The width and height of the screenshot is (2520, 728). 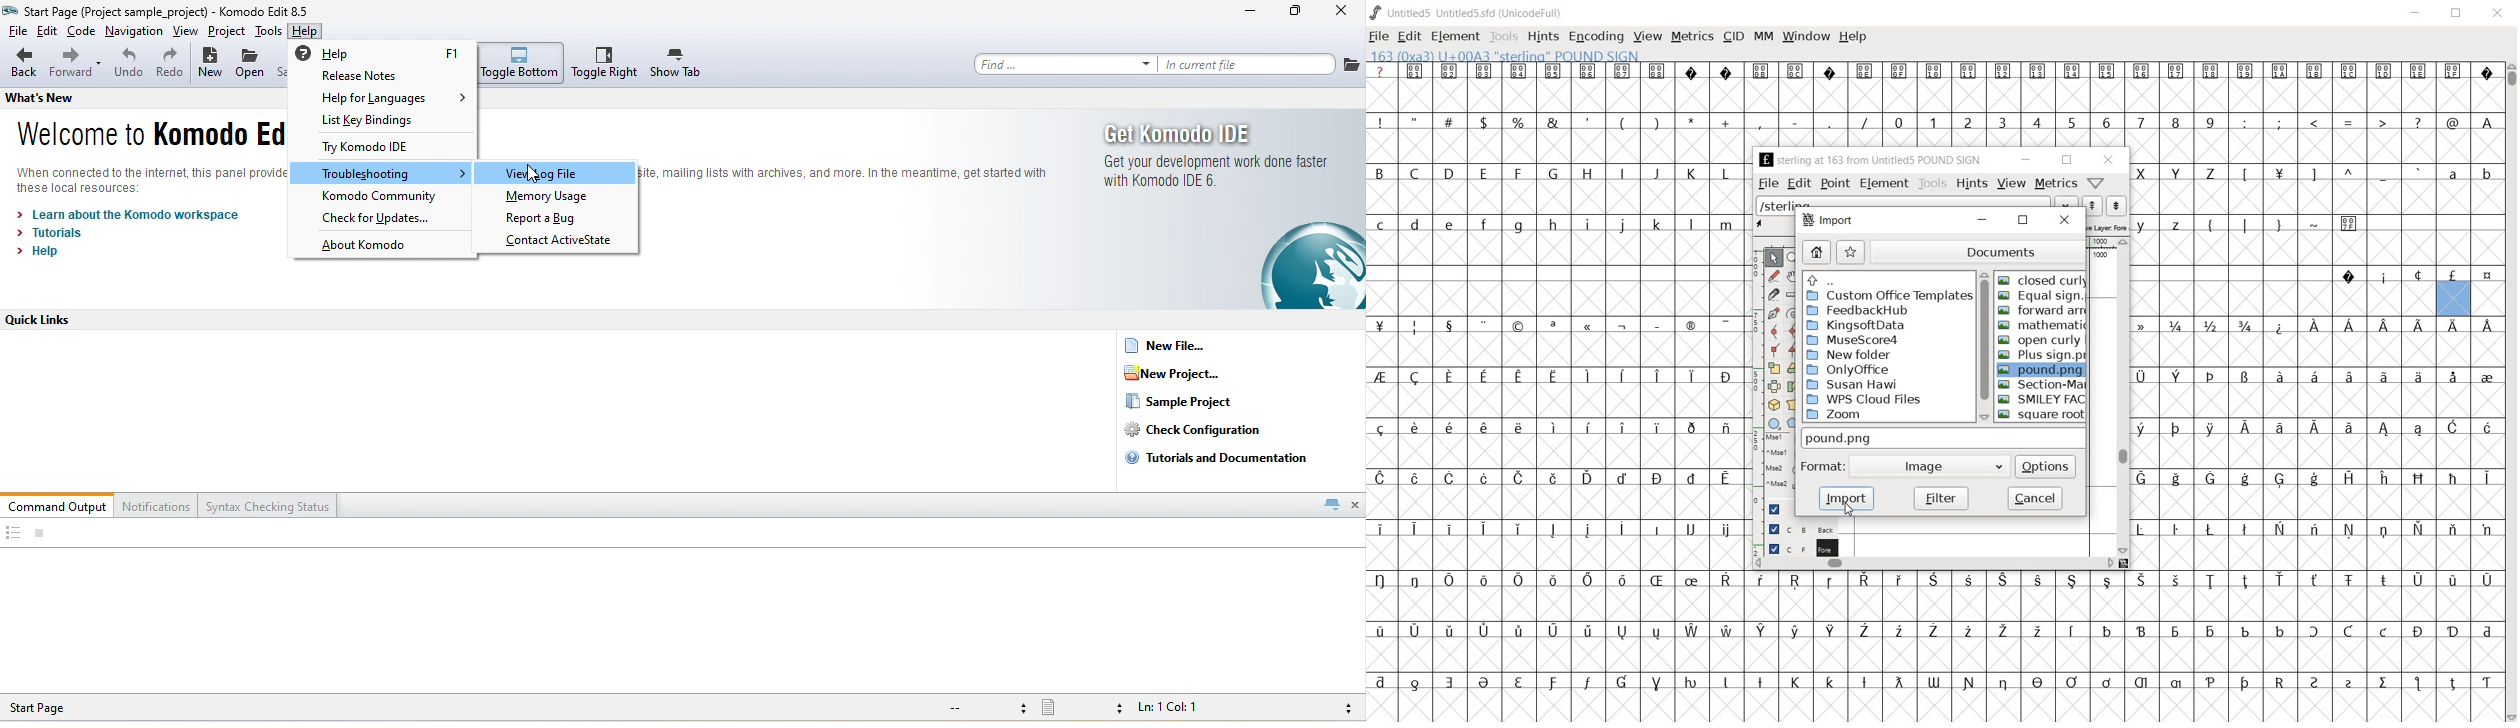 What do you see at coordinates (1795, 278) in the screenshot?
I see `pan` at bounding box center [1795, 278].